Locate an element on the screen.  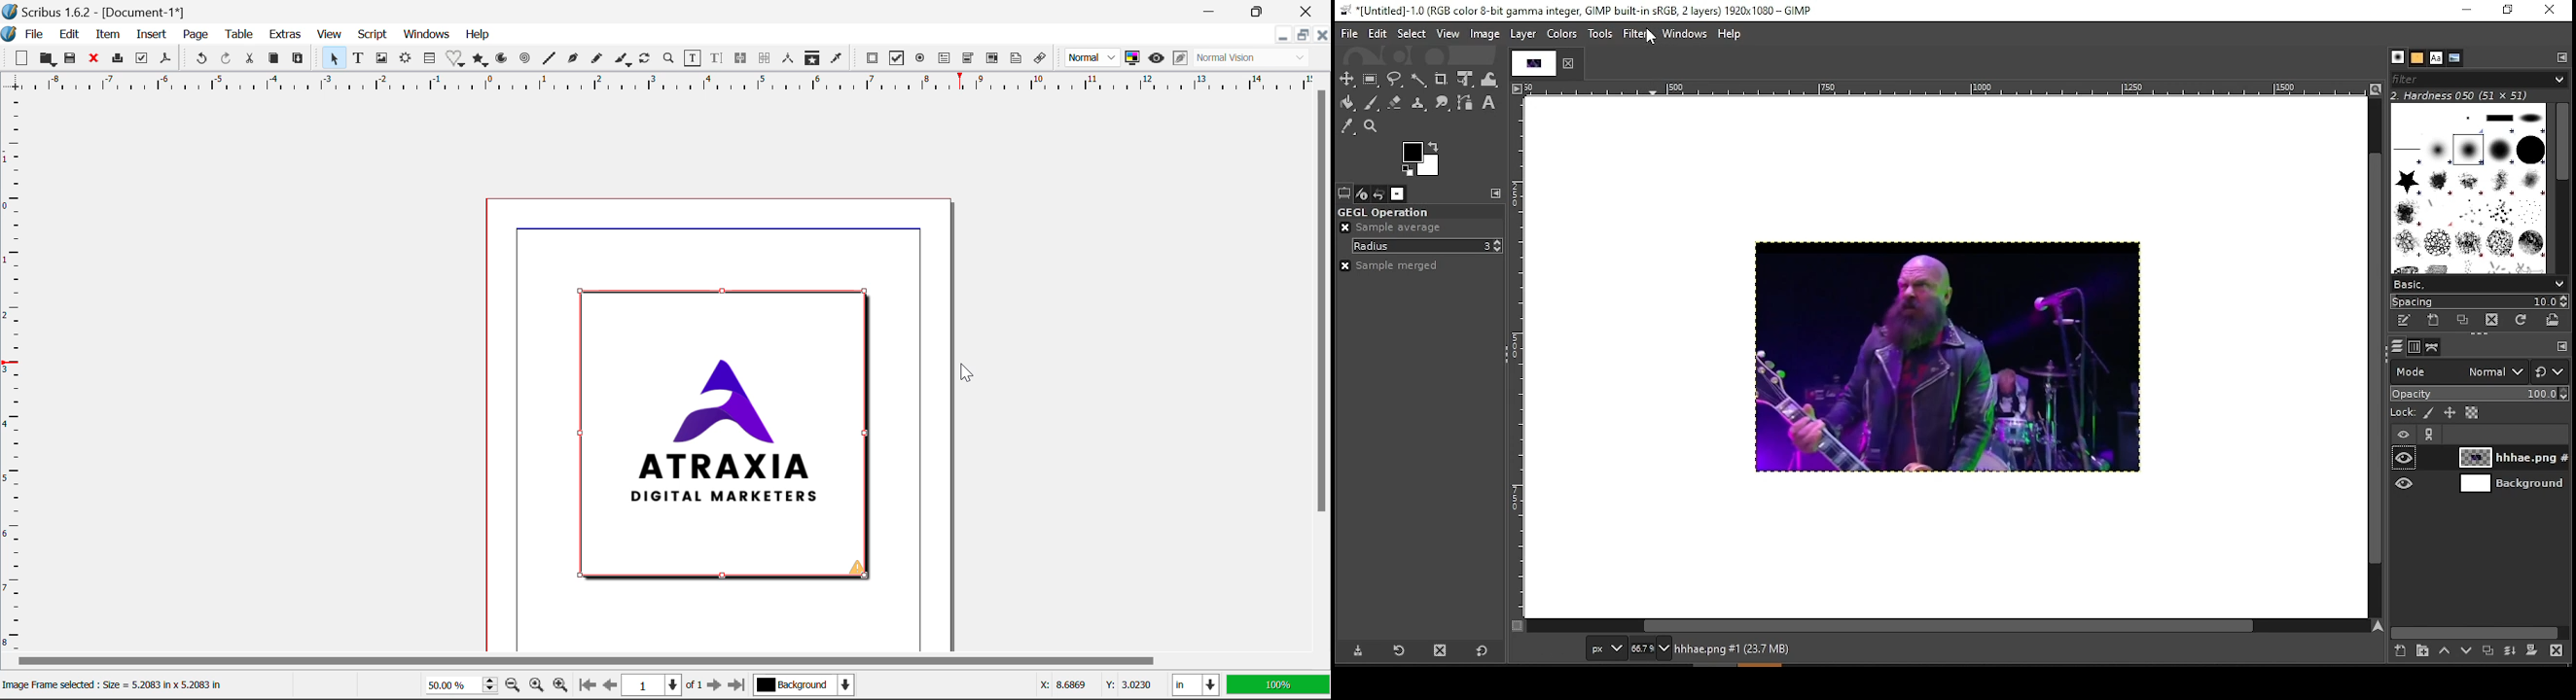
zoom status is located at coordinates (1651, 648).